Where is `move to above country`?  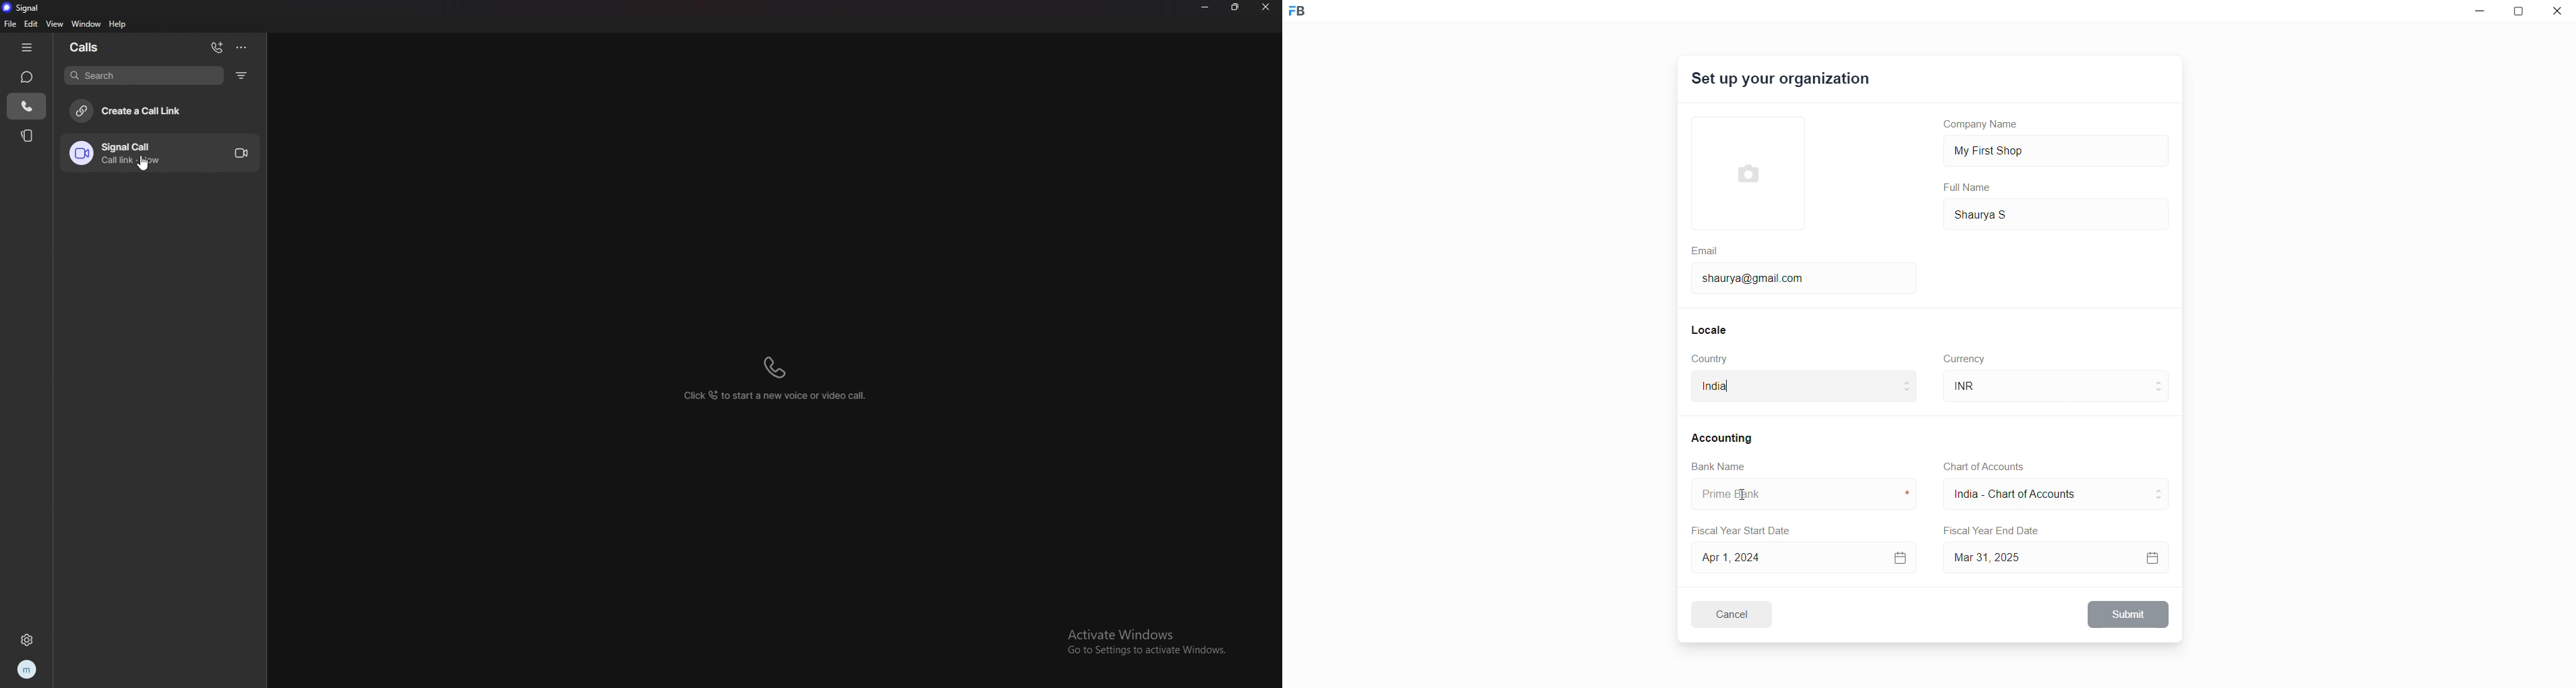 move to above country is located at coordinates (1910, 381).